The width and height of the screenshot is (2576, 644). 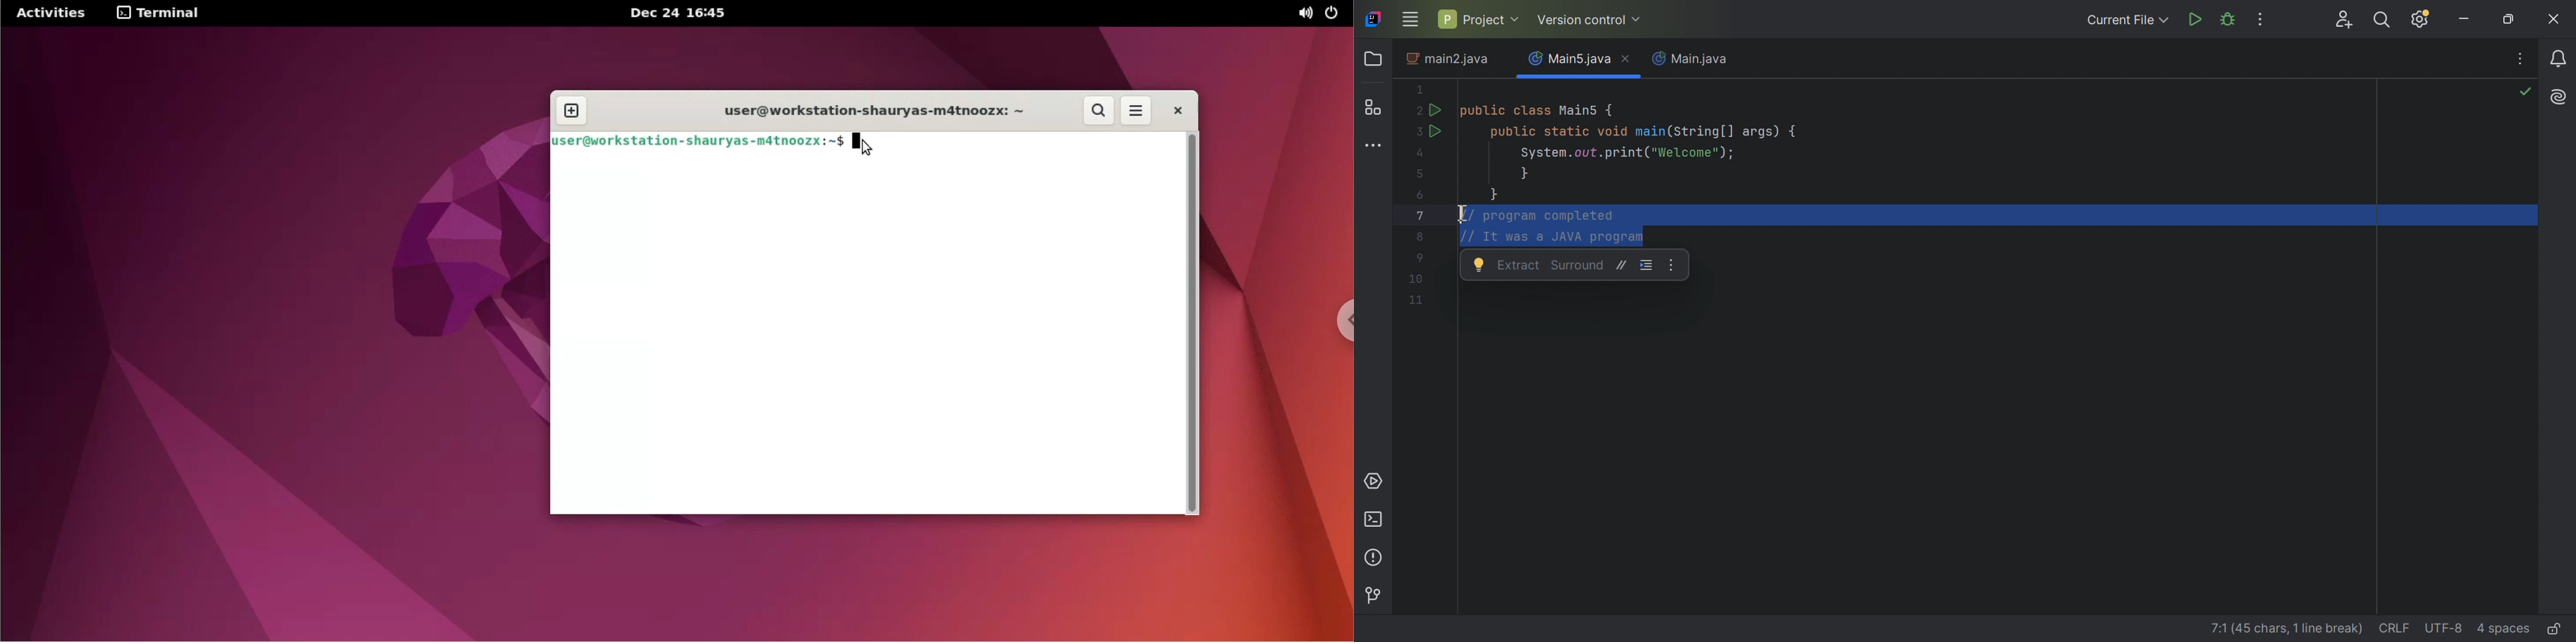 What do you see at coordinates (2392, 629) in the screenshot?
I see `CRLF` at bounding box center [2392, 629].